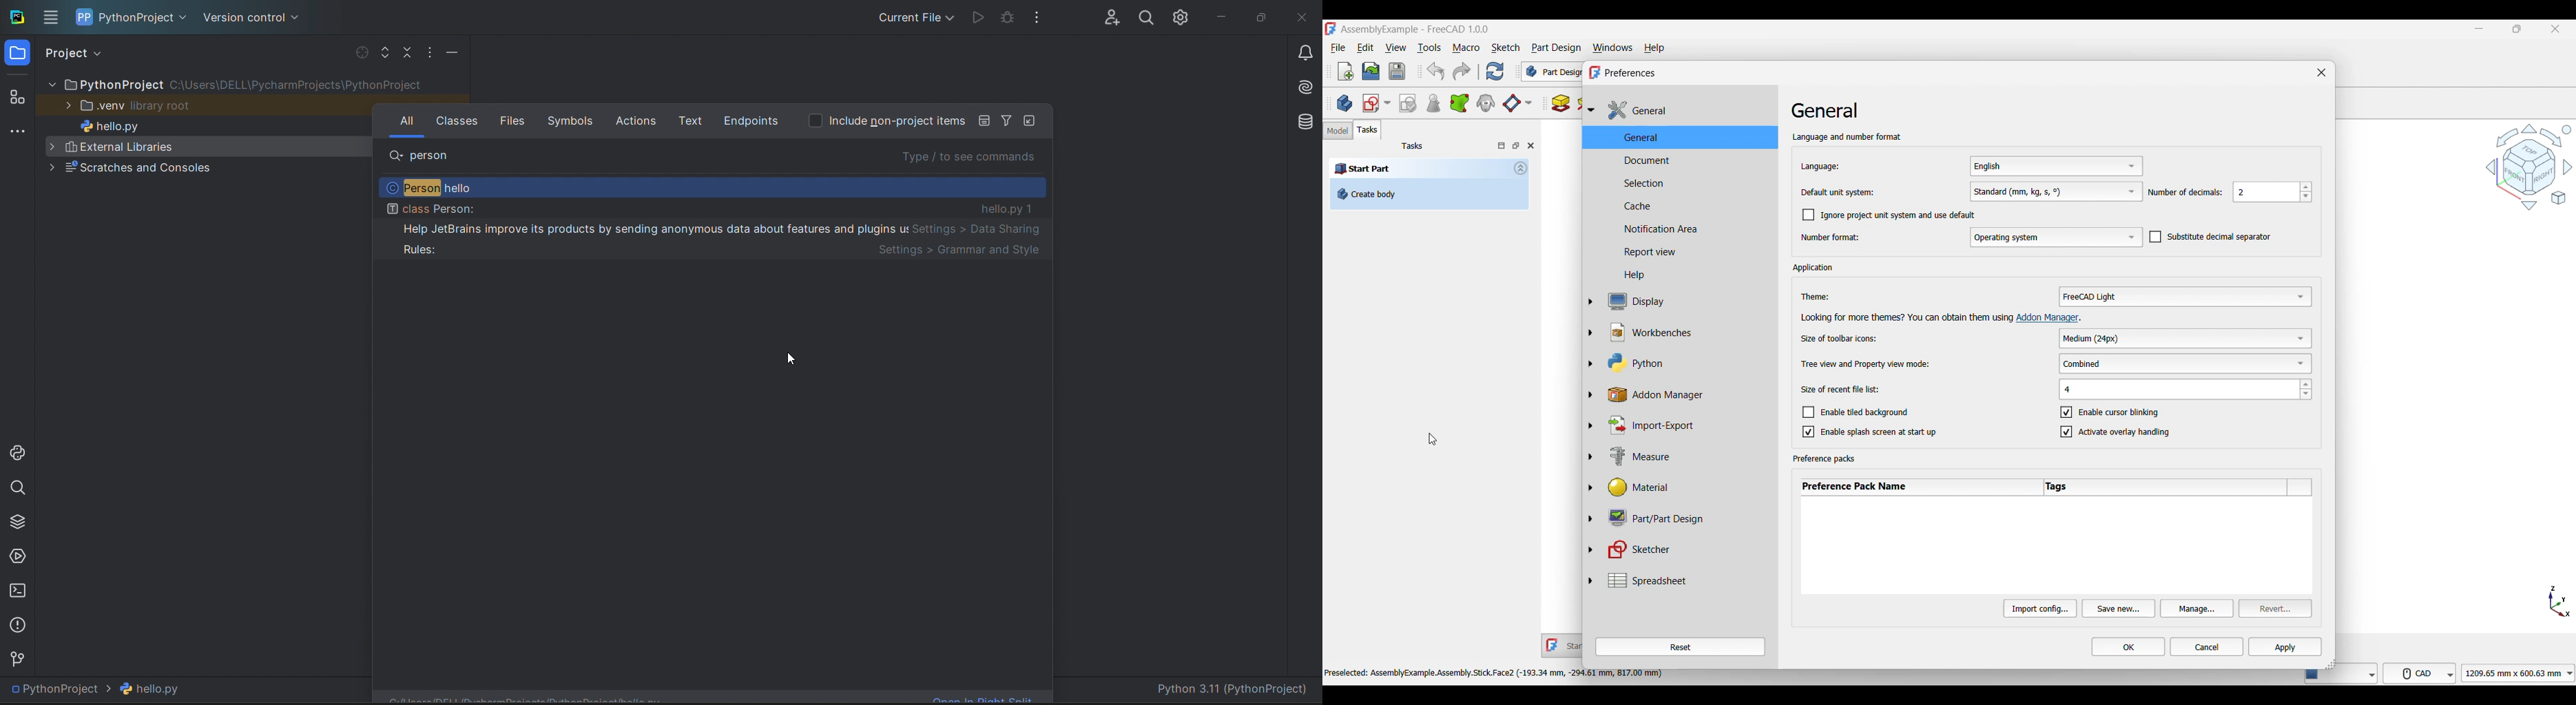 The image size is (2576, 728). I want to click on python console, so click(17, 453).